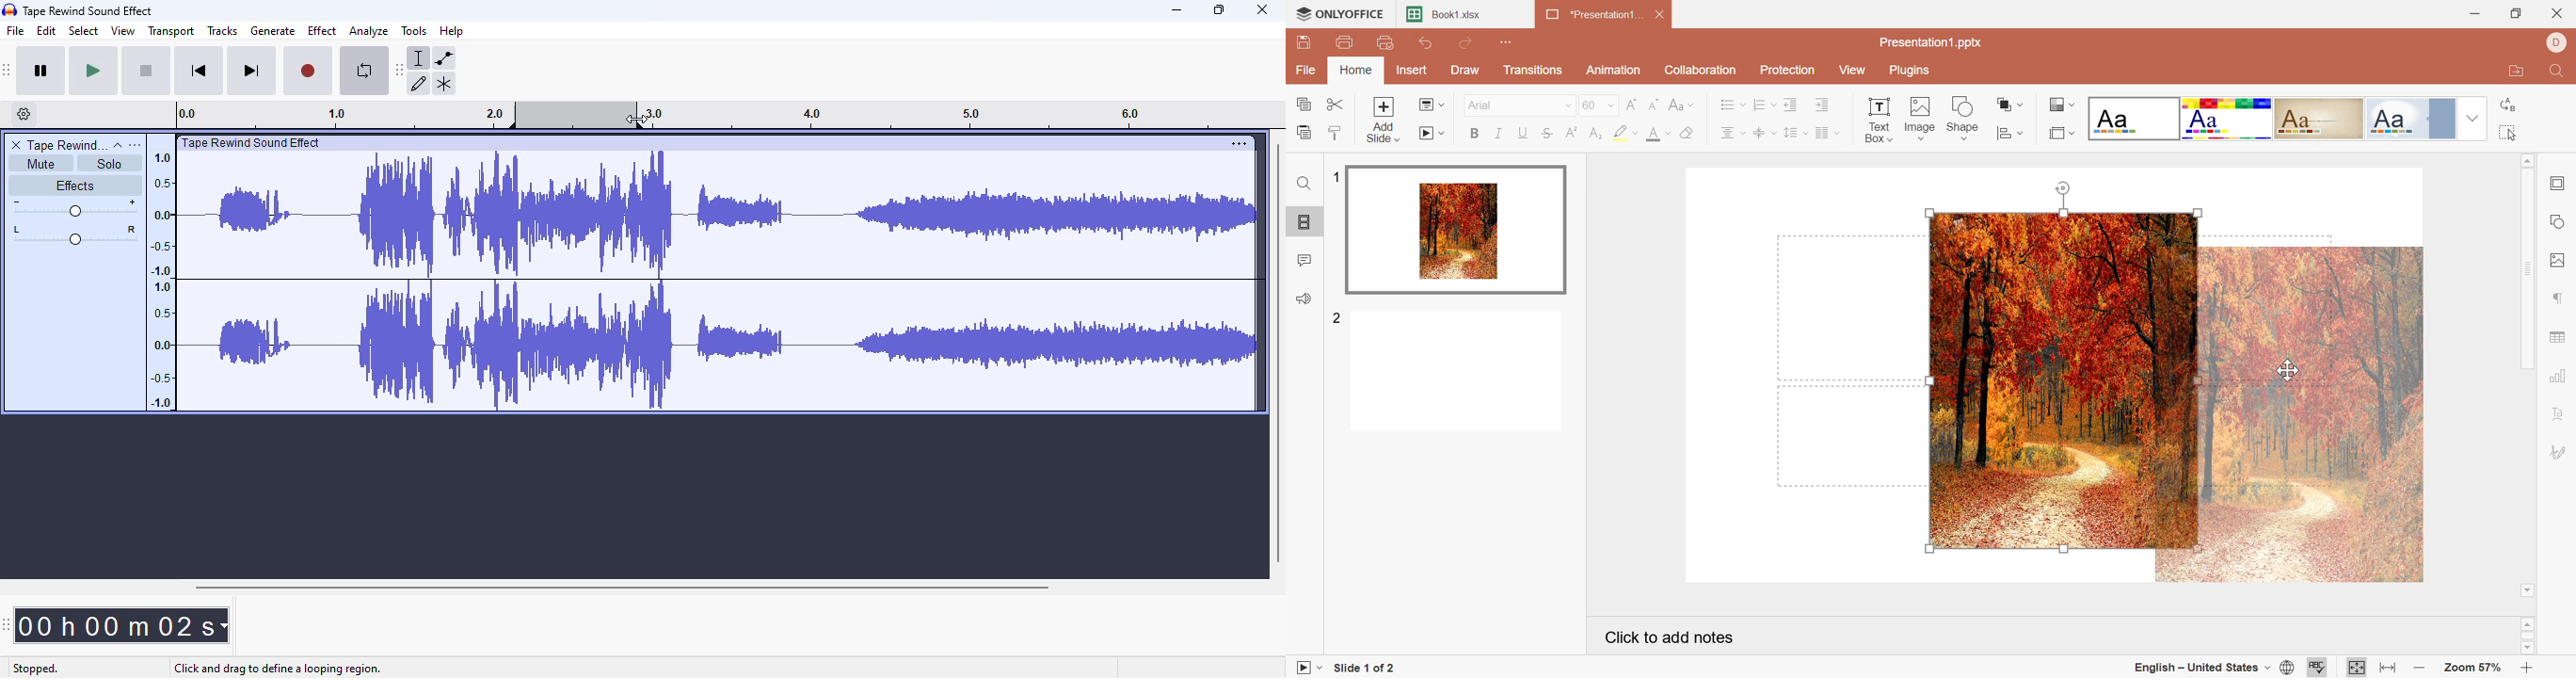  I want to click on Paste, so click(1305, 131).